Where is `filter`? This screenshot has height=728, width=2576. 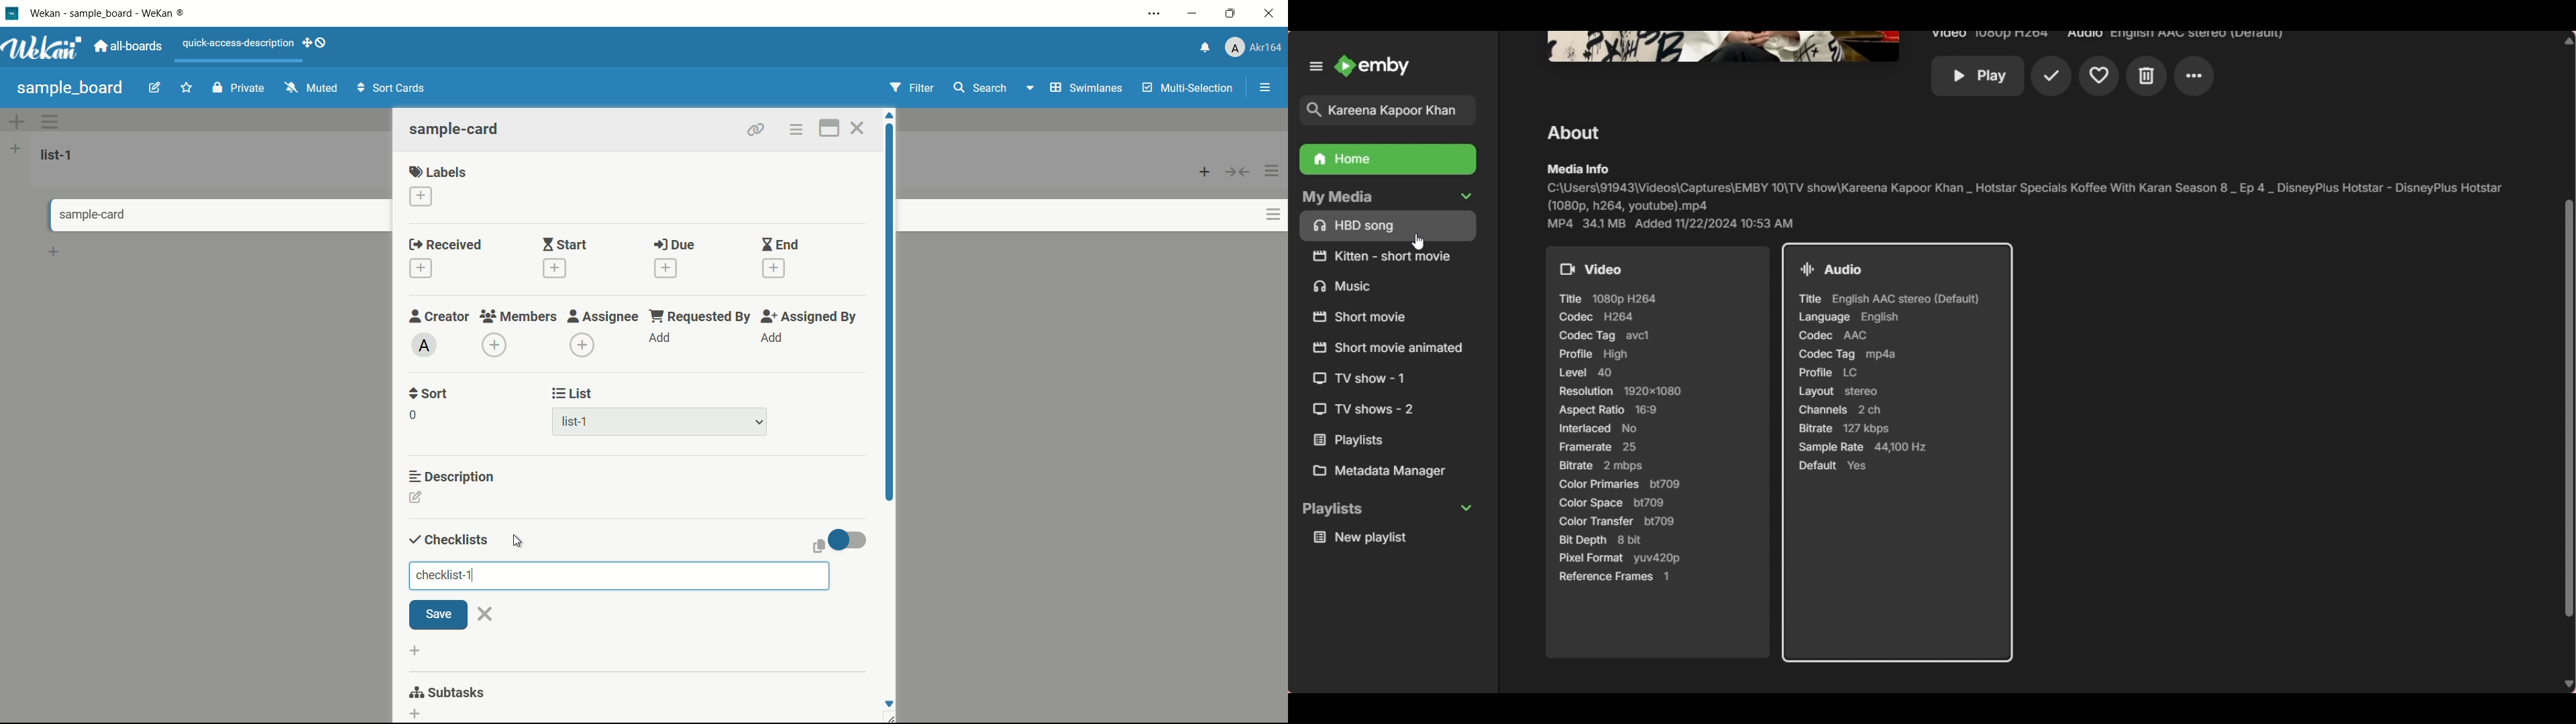 filter is located at coordinates (912, 88).